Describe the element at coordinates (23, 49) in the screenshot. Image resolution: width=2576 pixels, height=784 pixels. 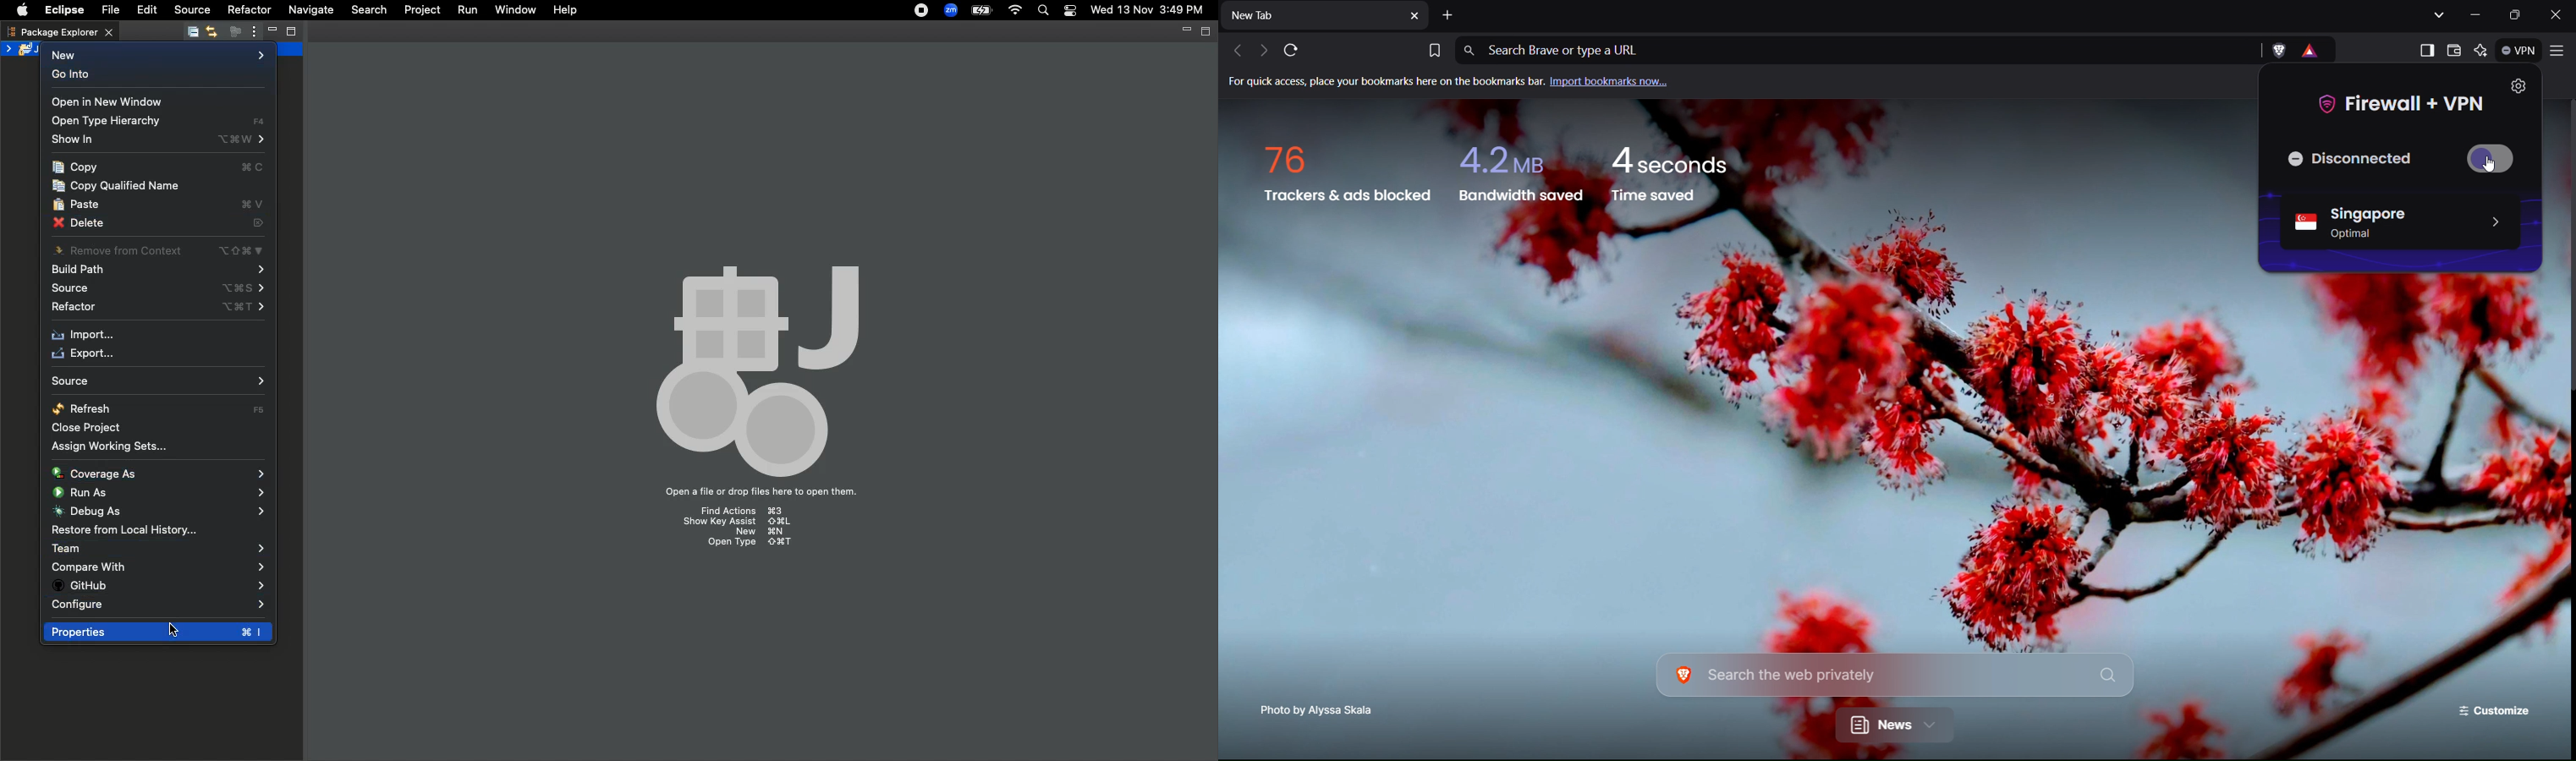
I see `Java project` at that location.